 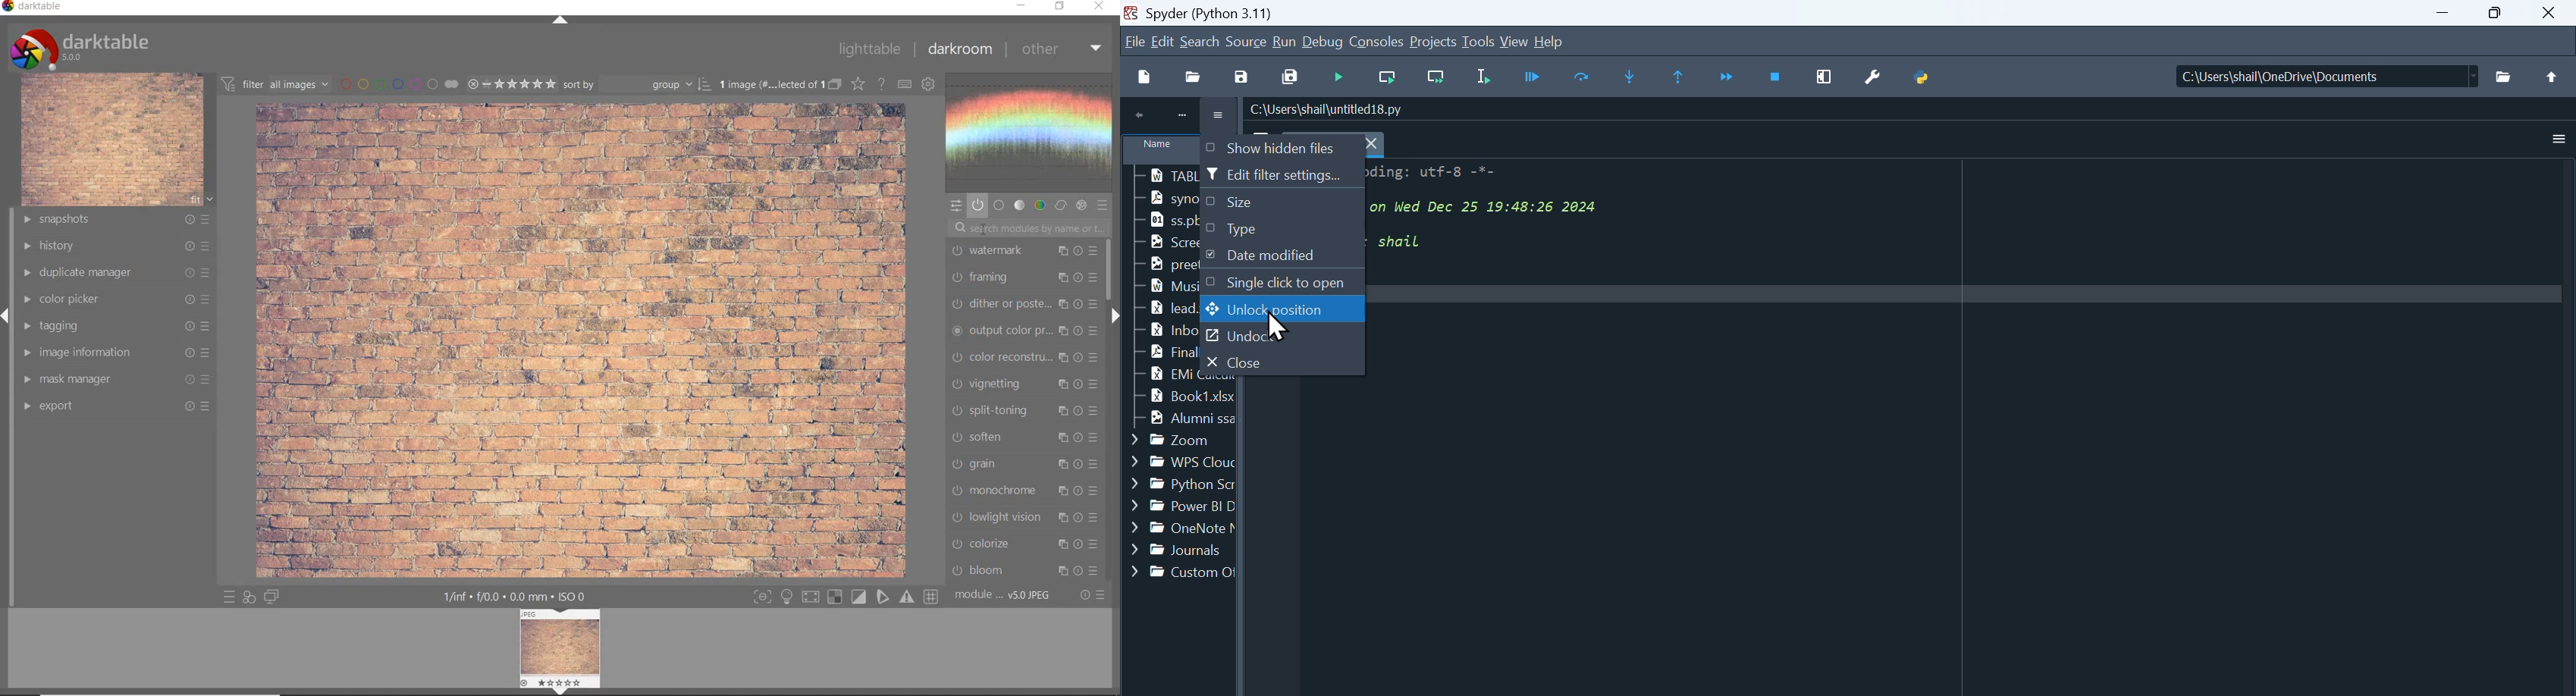 What do you see at coordinates (1144, 76) in the screenshot?
I see `New` at bounding box center [1144, 76].